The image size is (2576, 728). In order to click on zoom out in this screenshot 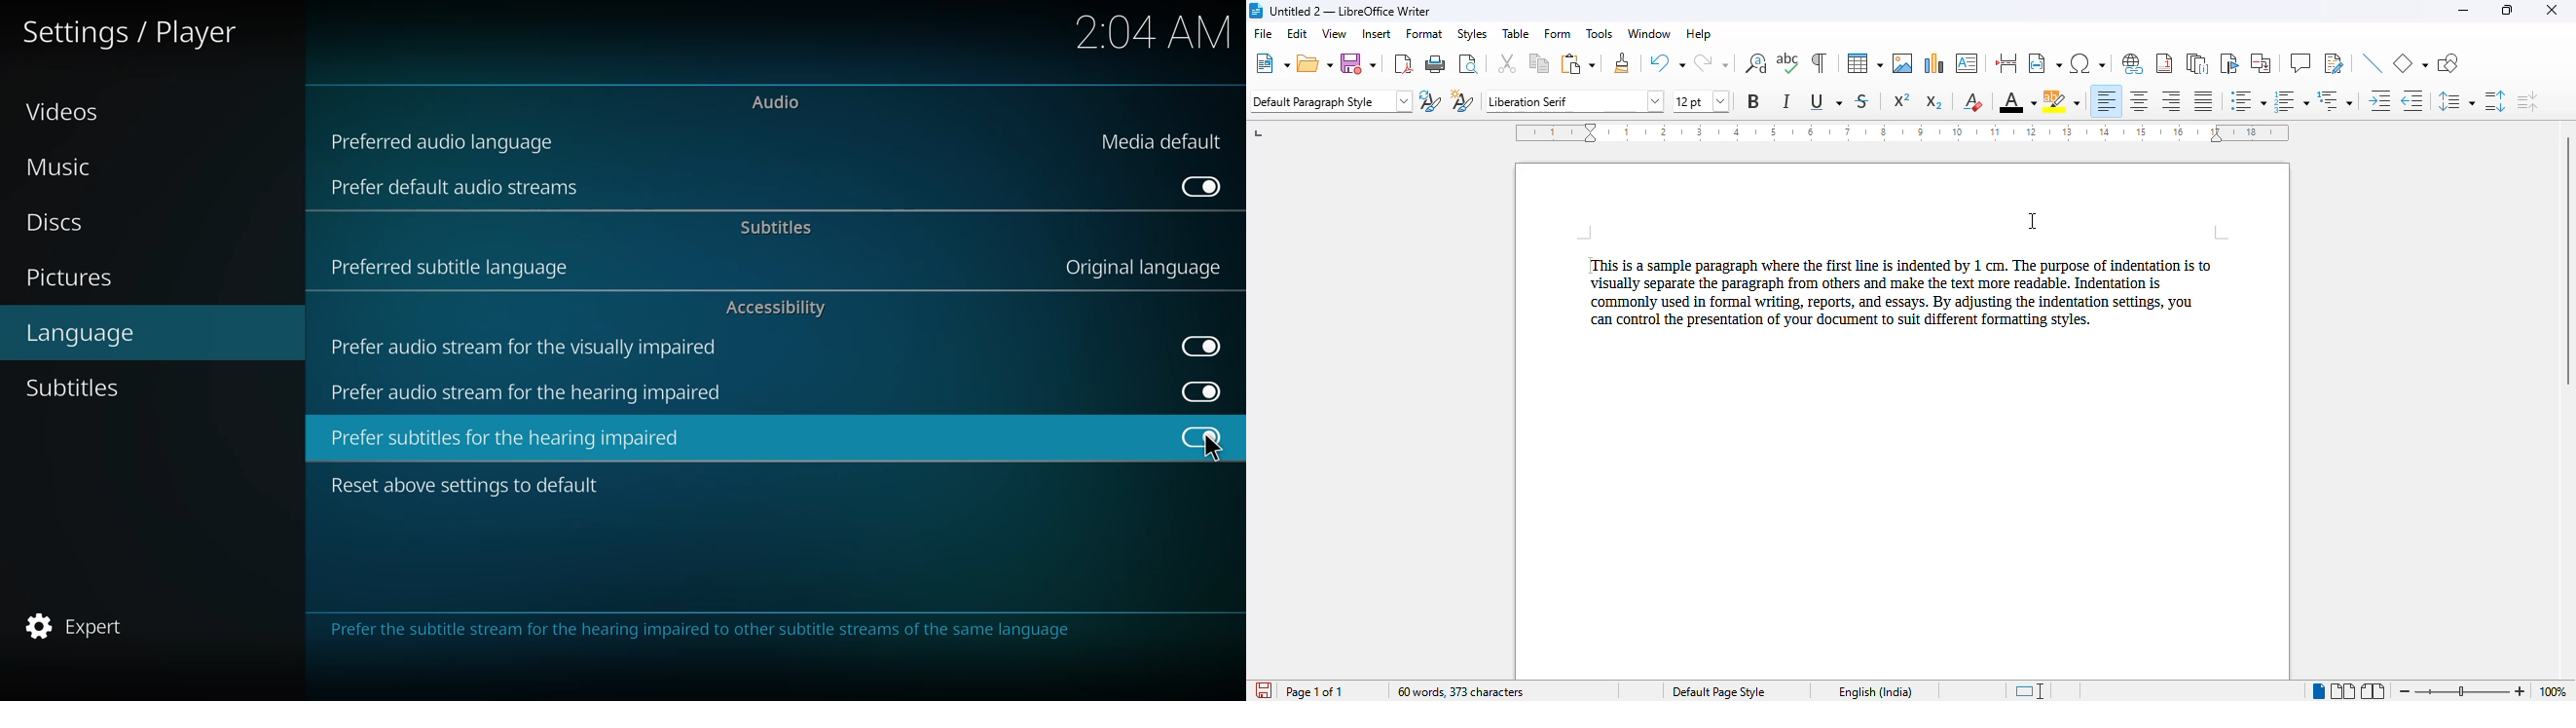, I will do `click(2407, 691)`.